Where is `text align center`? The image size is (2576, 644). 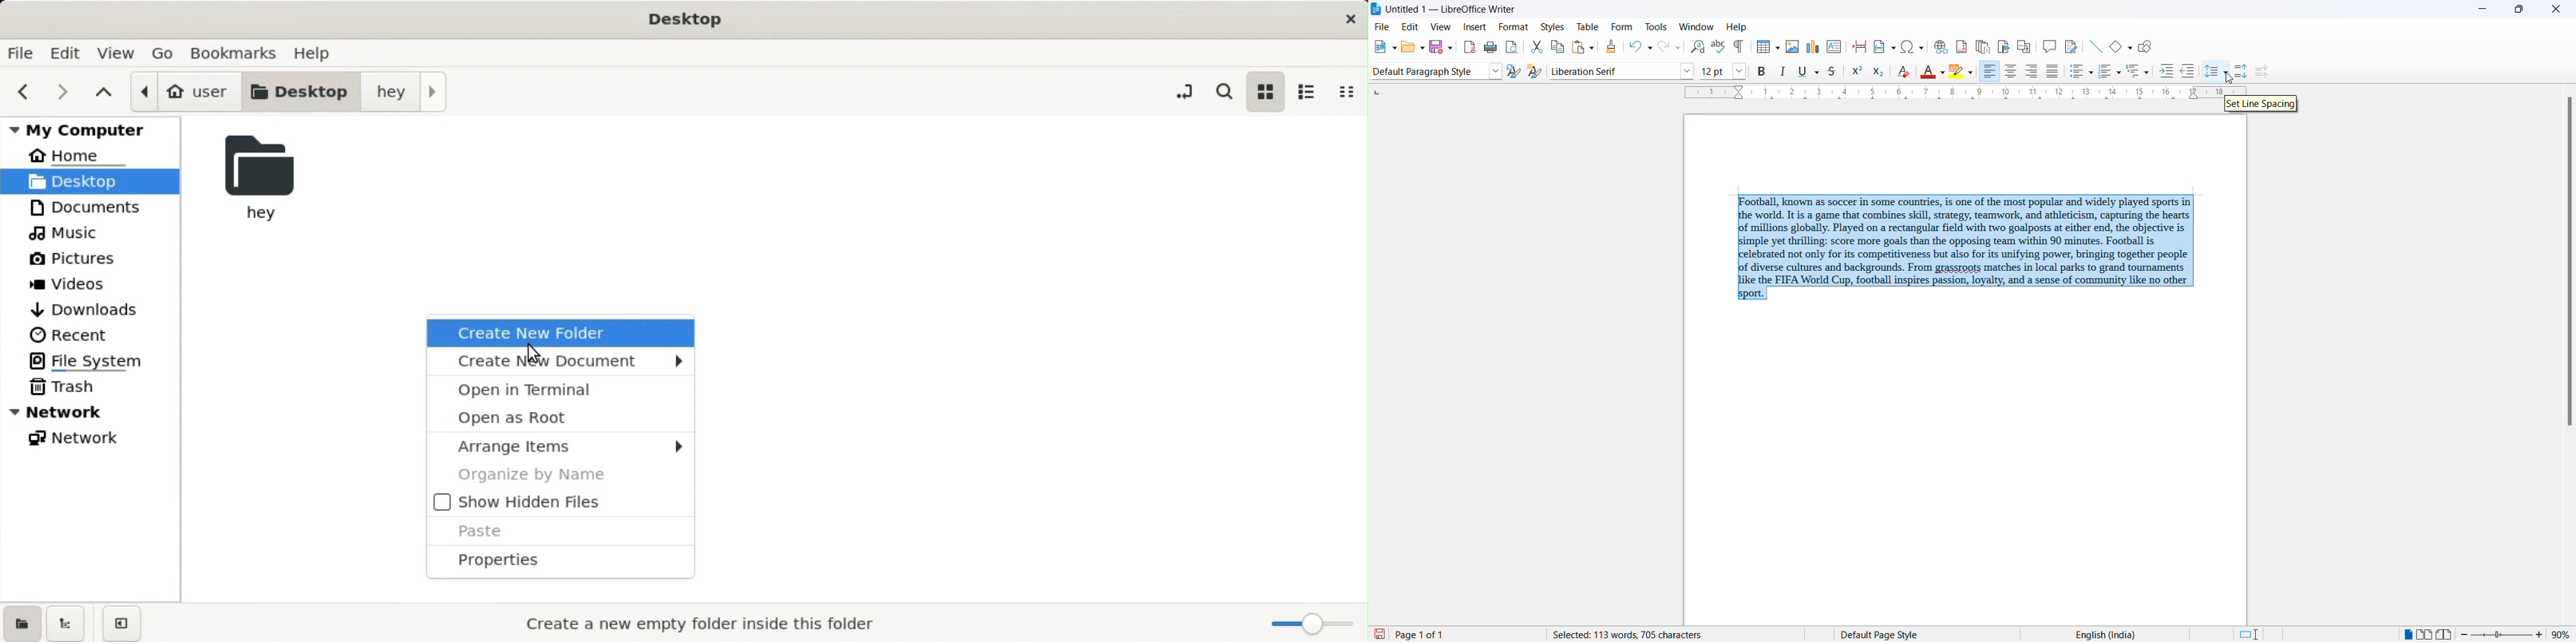
text align center is located at coordinates (2011, 72).